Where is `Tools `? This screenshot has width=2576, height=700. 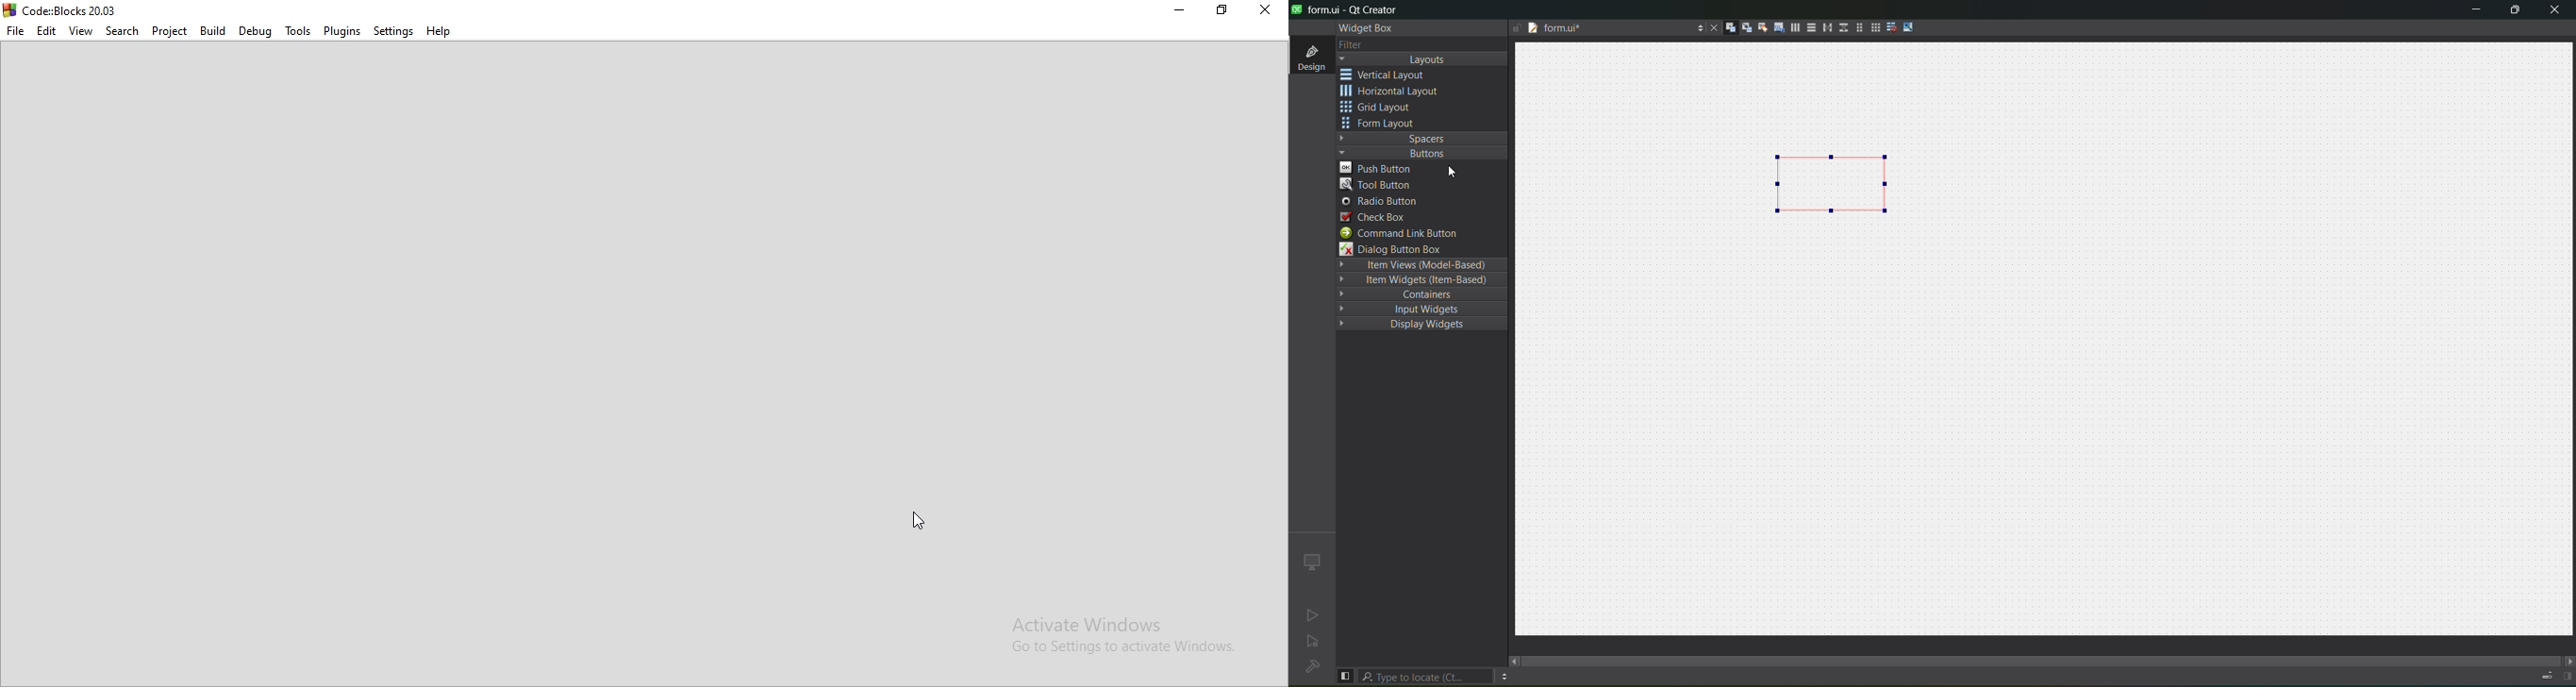
Tools  is located at coordinates (300, 30).